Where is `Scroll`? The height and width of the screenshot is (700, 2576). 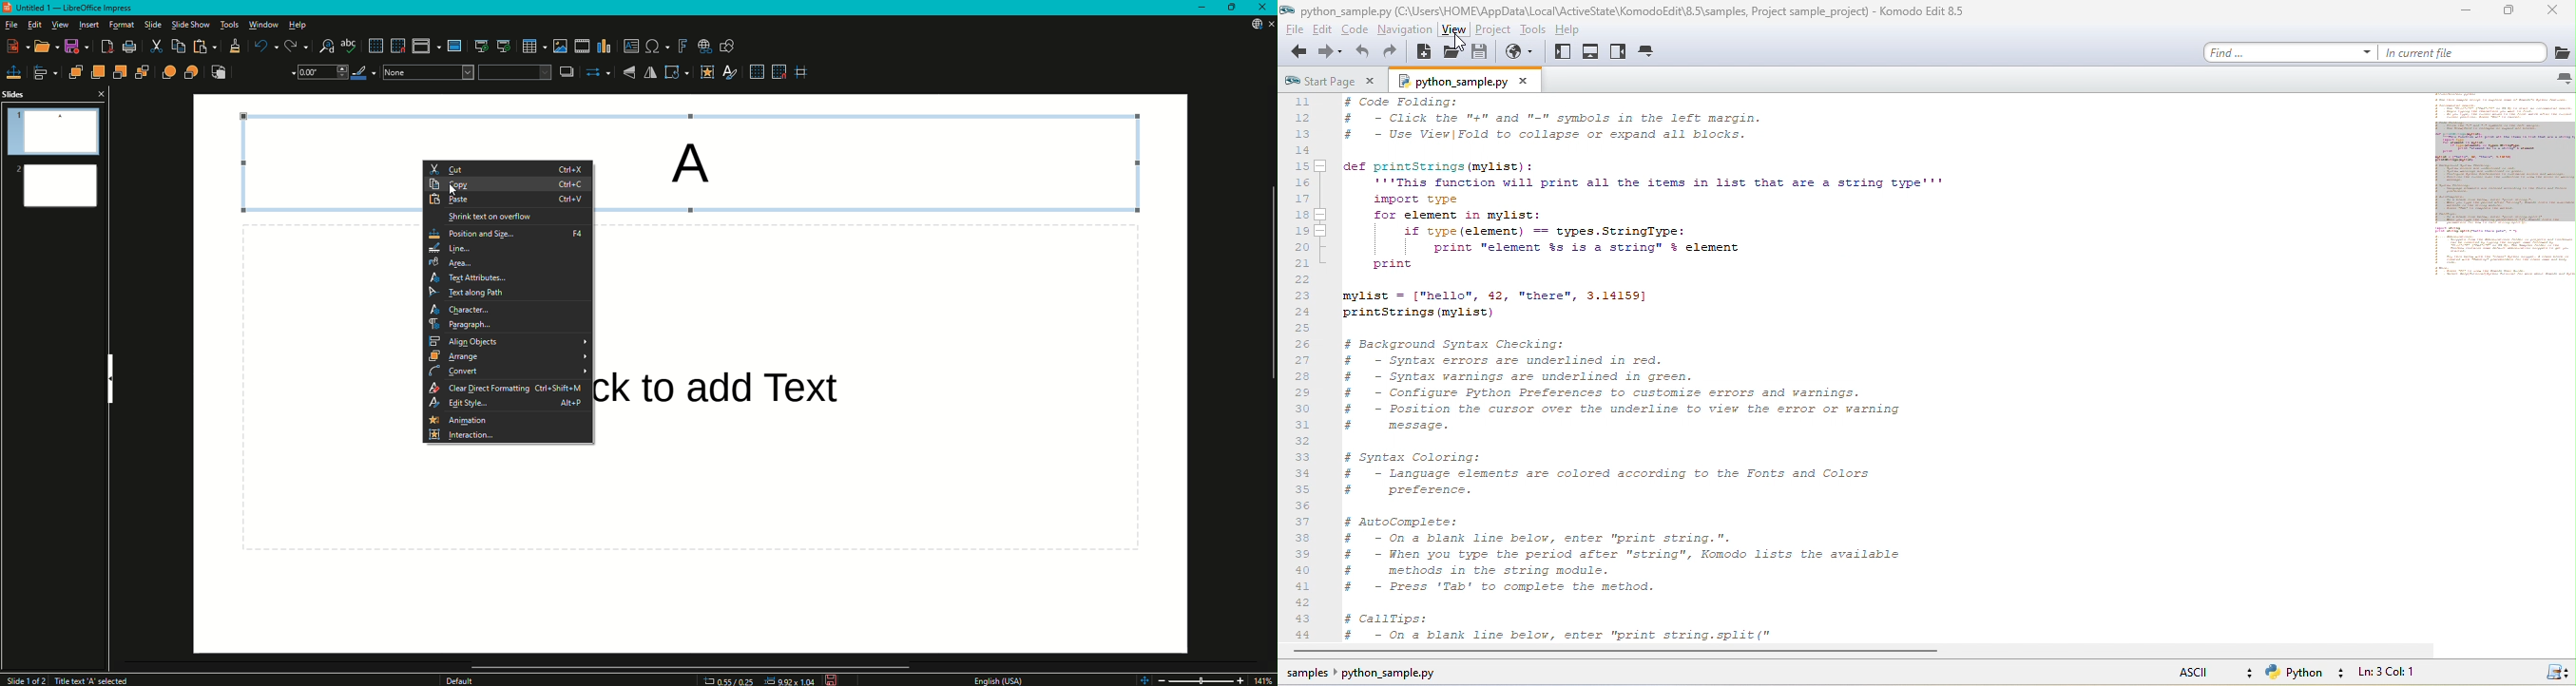 Scroll is located at coordinates (688, 664).